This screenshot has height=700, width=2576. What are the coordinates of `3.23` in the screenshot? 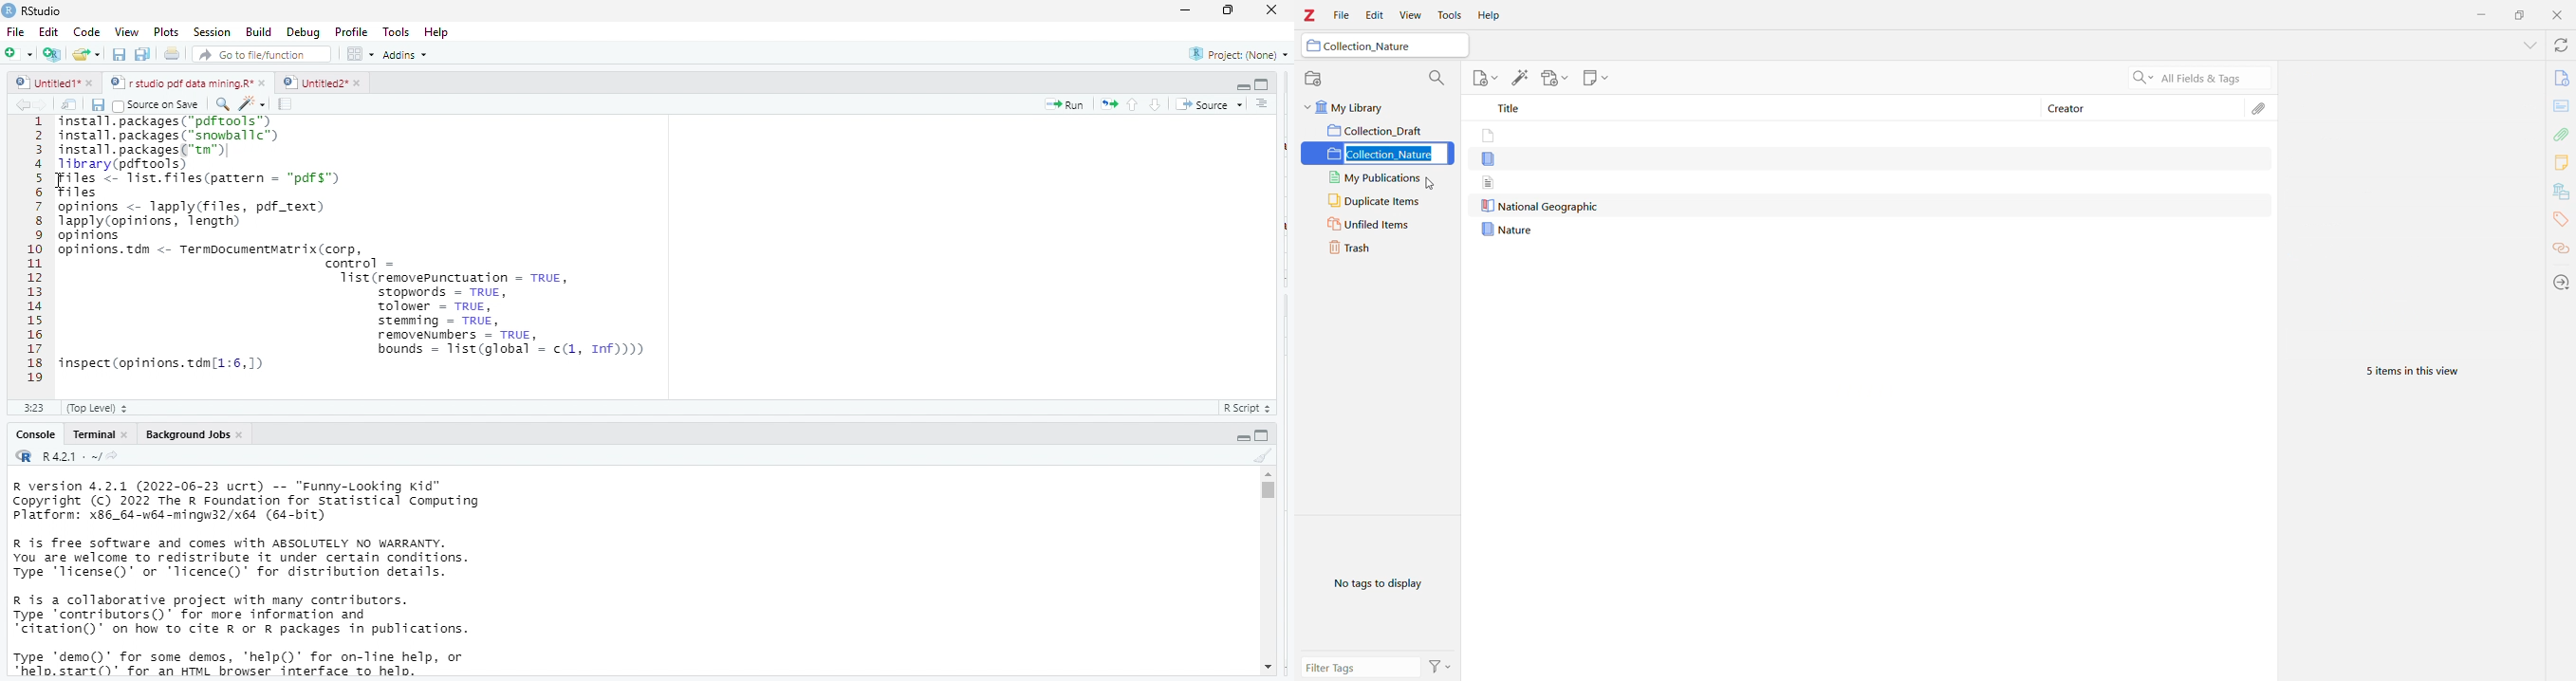 It's located at (33, 406).